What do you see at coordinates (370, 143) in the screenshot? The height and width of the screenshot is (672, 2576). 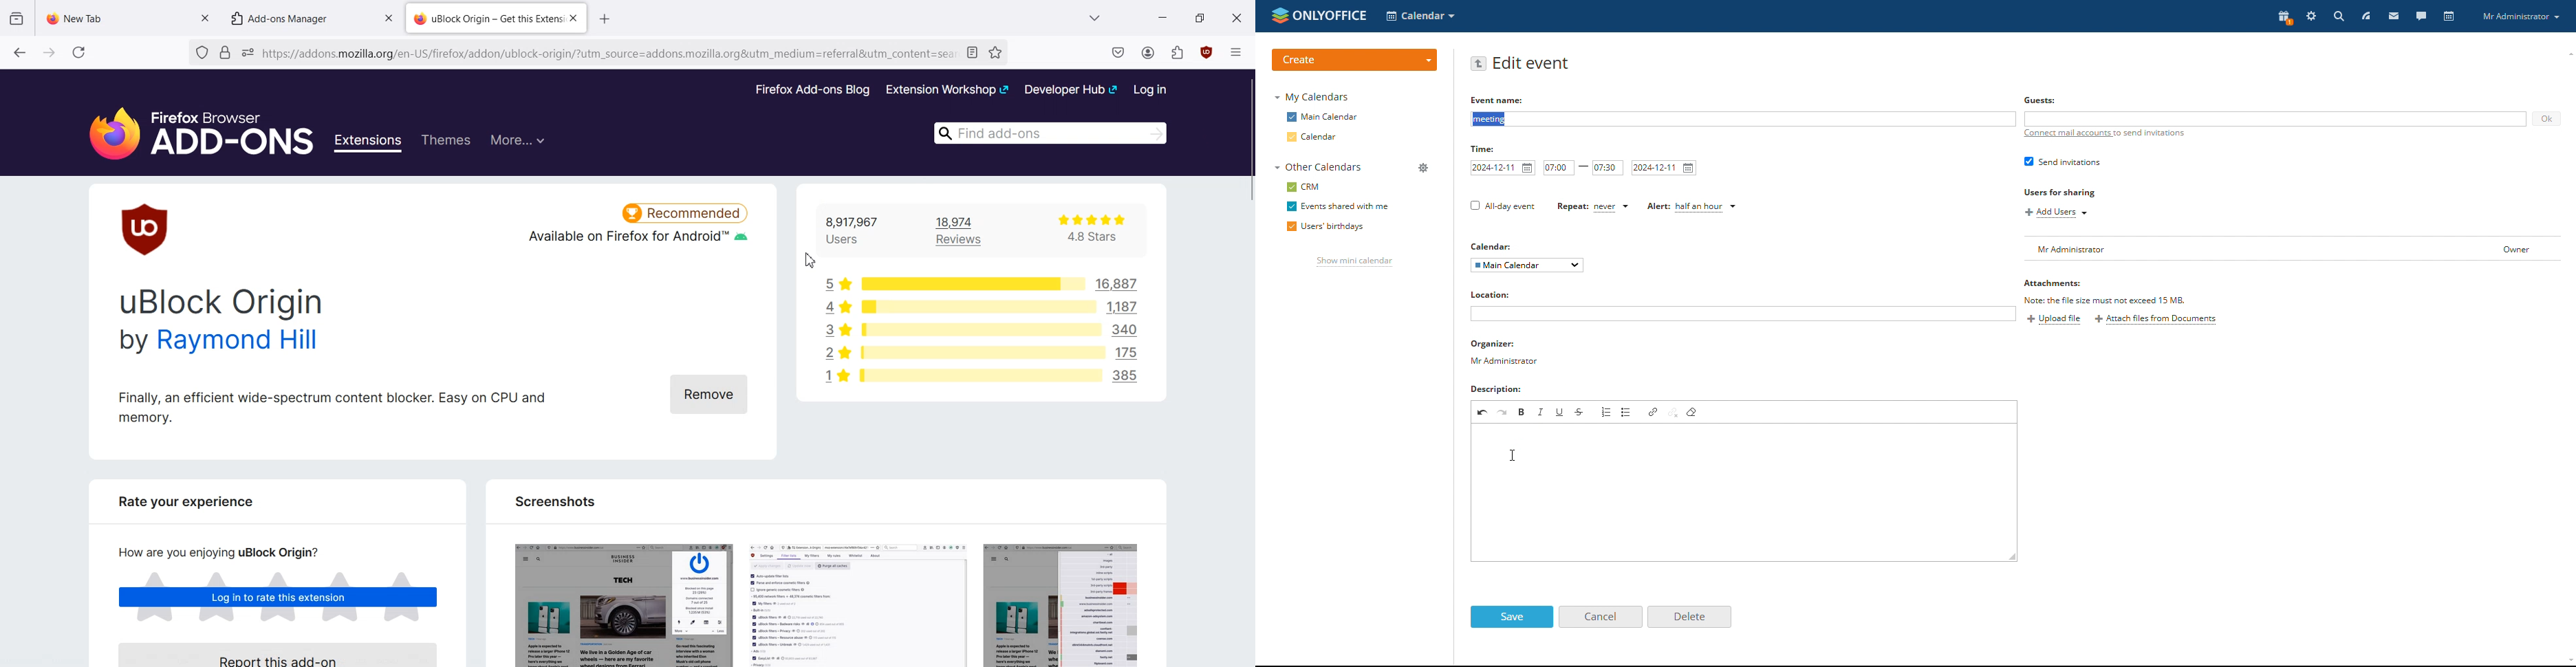 I see `Extensions ` at bounding box center [370, 143].